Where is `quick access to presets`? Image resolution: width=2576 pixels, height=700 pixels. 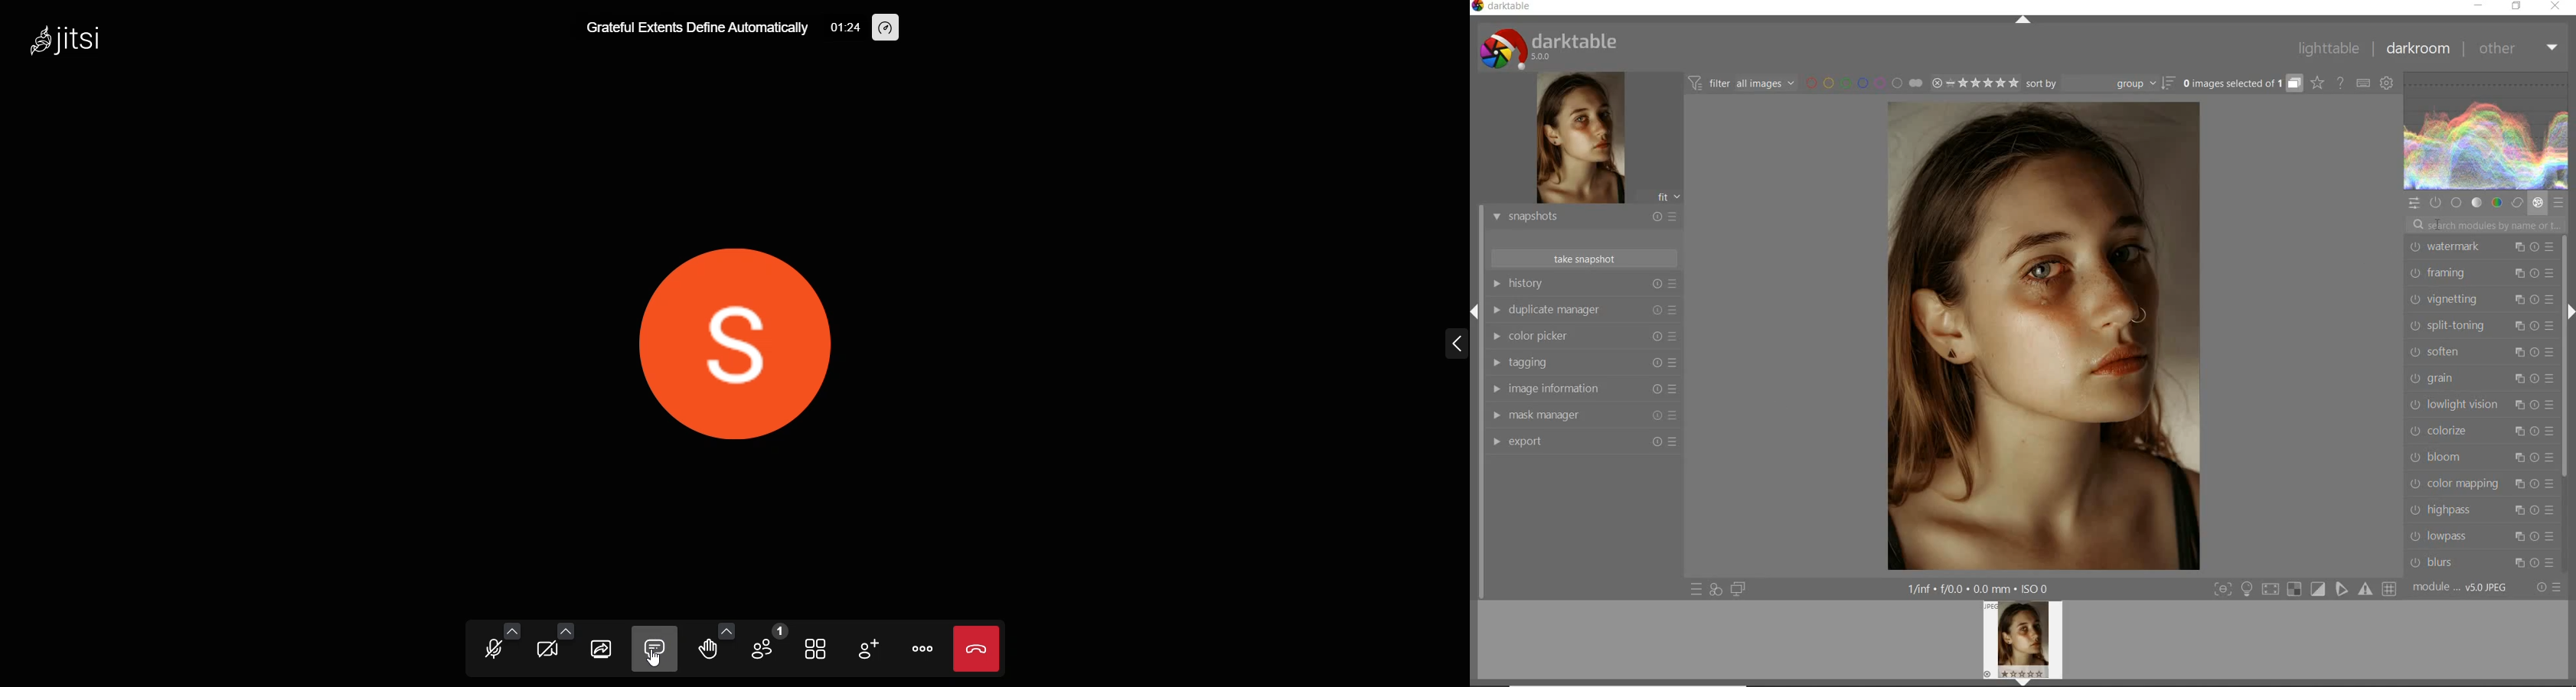
quick access to presets is located at coordinates (1697, 589).